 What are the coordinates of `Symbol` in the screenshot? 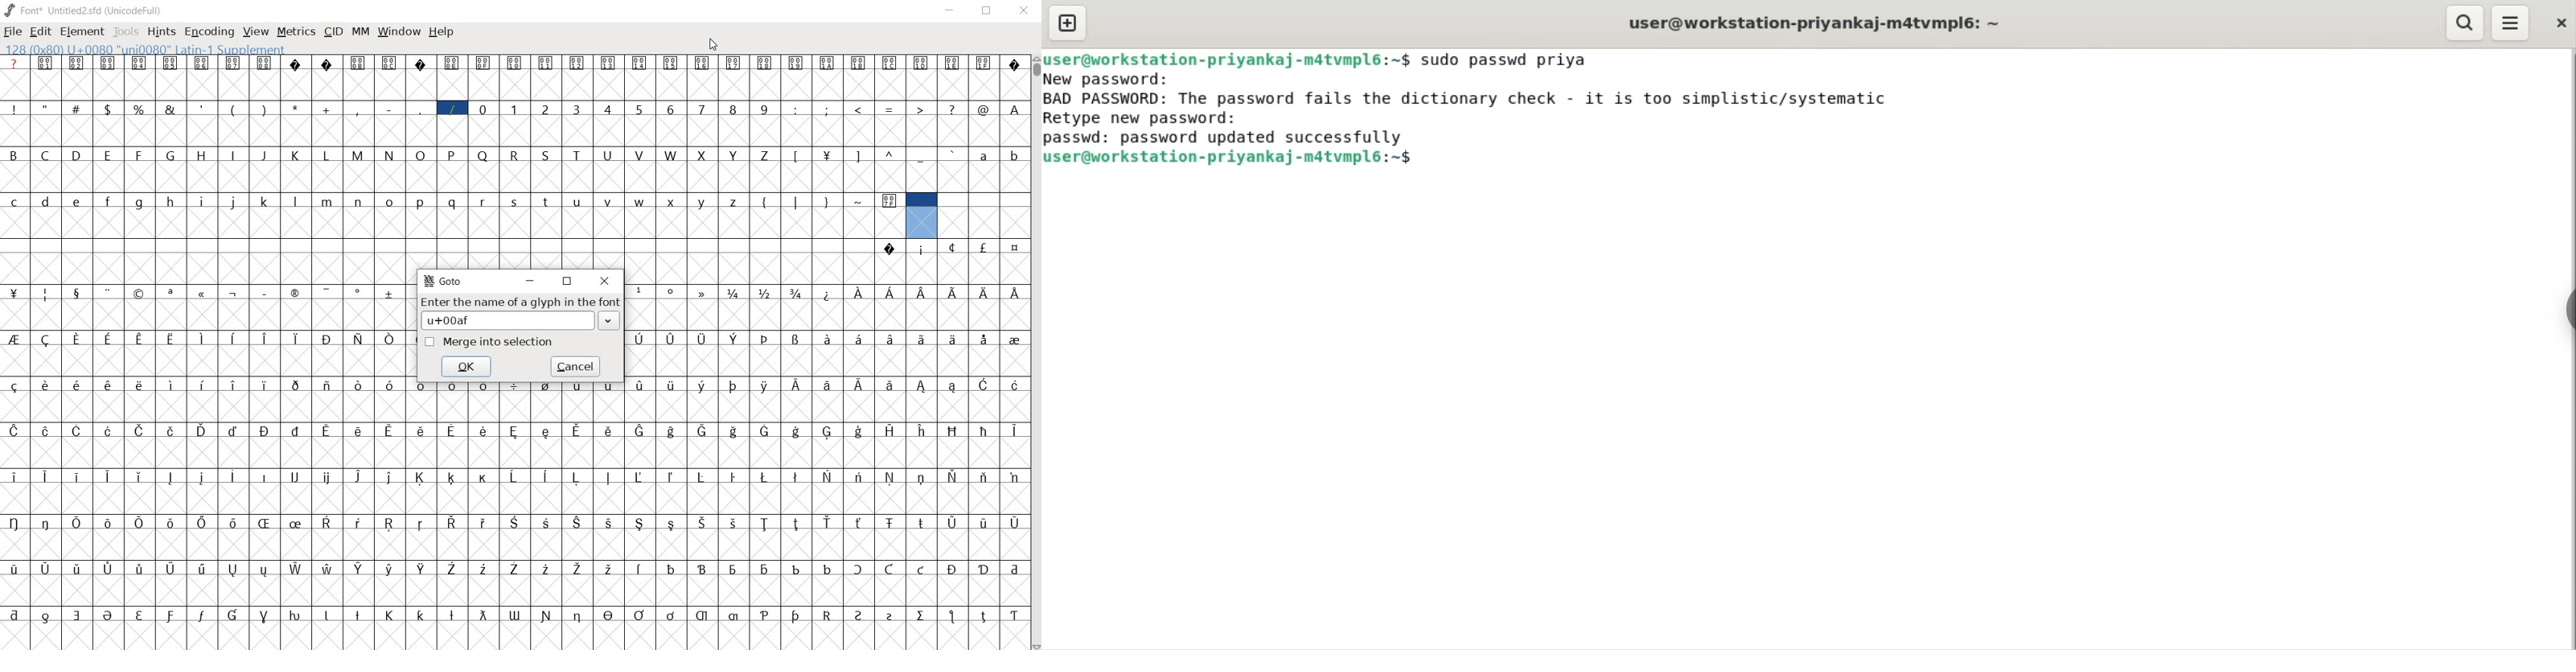 It's located at (109, 568).